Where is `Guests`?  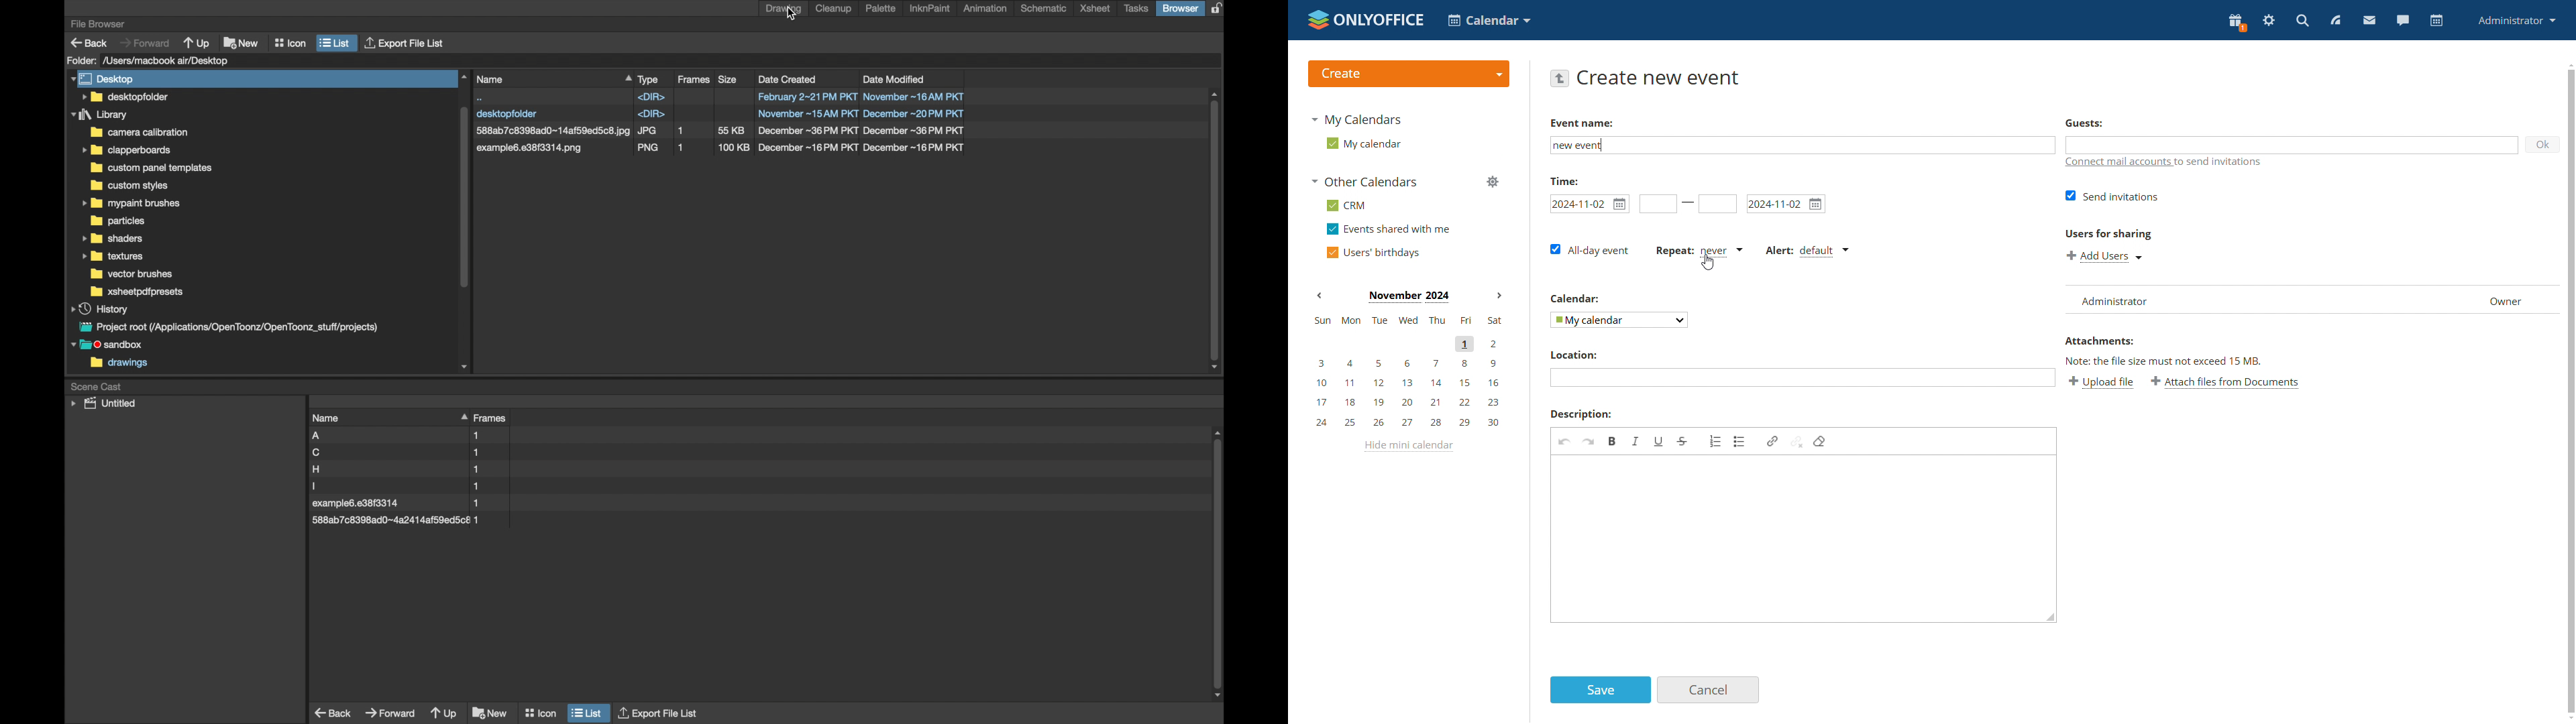 Guests is located at coordinates (2084, 123).